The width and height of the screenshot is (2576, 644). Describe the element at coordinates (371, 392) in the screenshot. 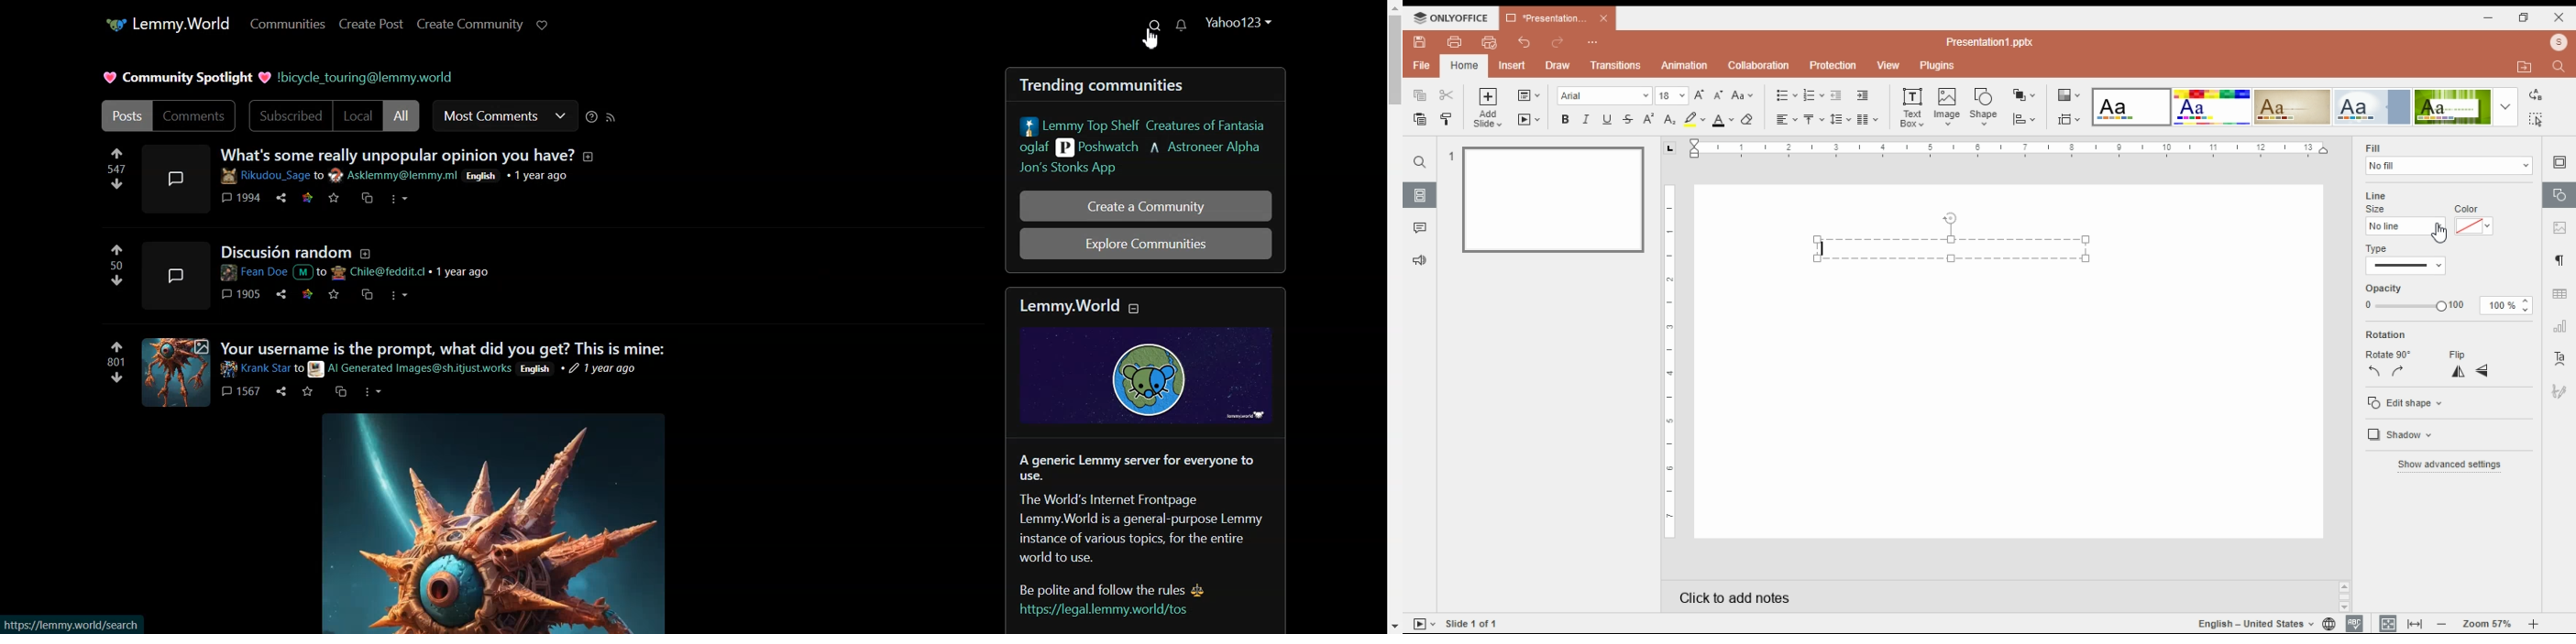

I see `options` at that location.